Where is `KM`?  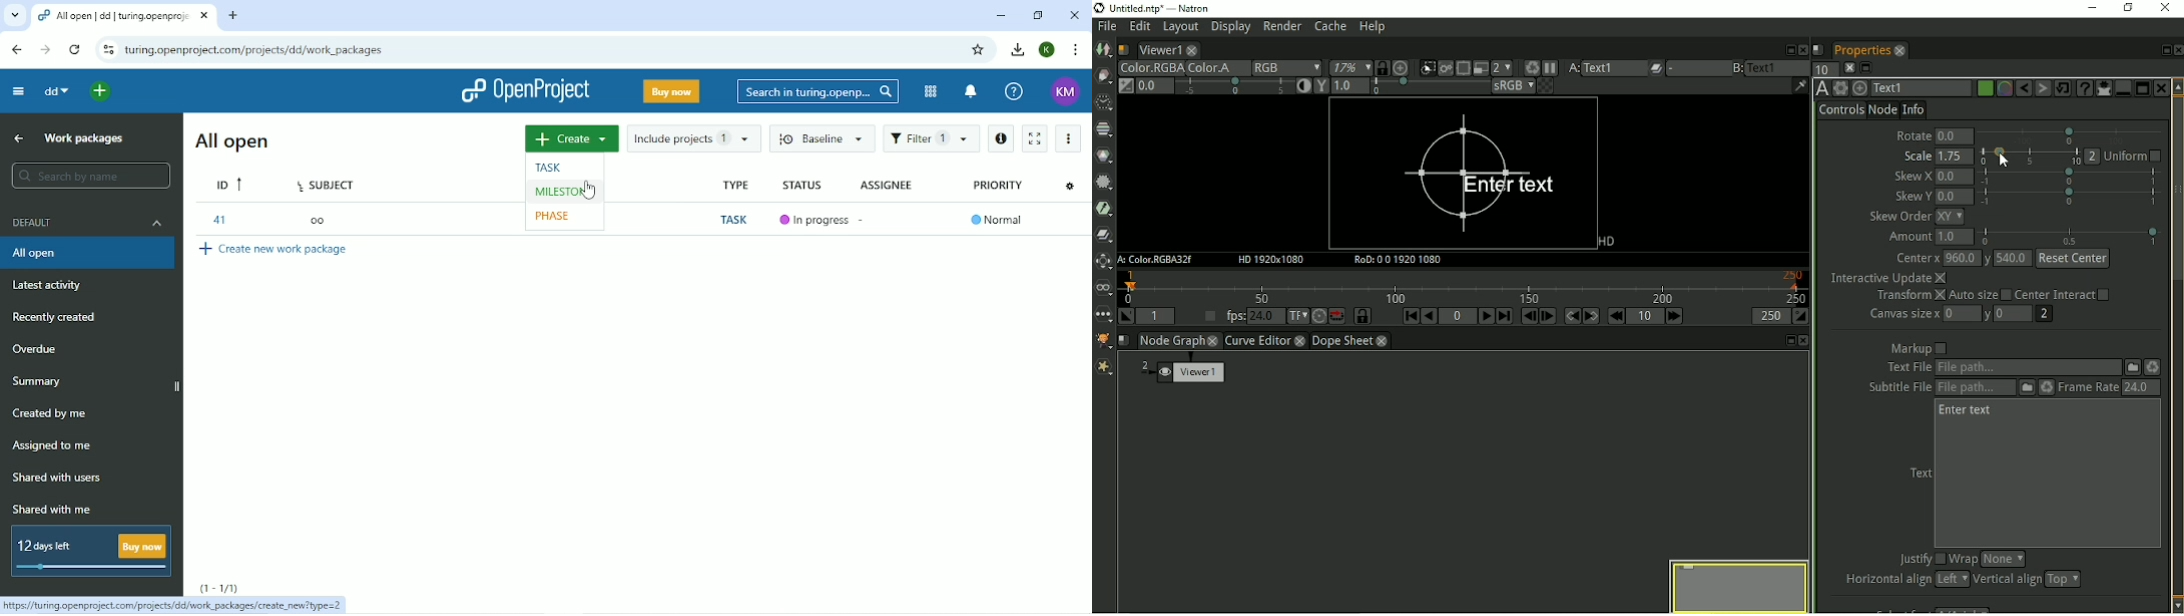 KM is located at coordinates (1065, 92).